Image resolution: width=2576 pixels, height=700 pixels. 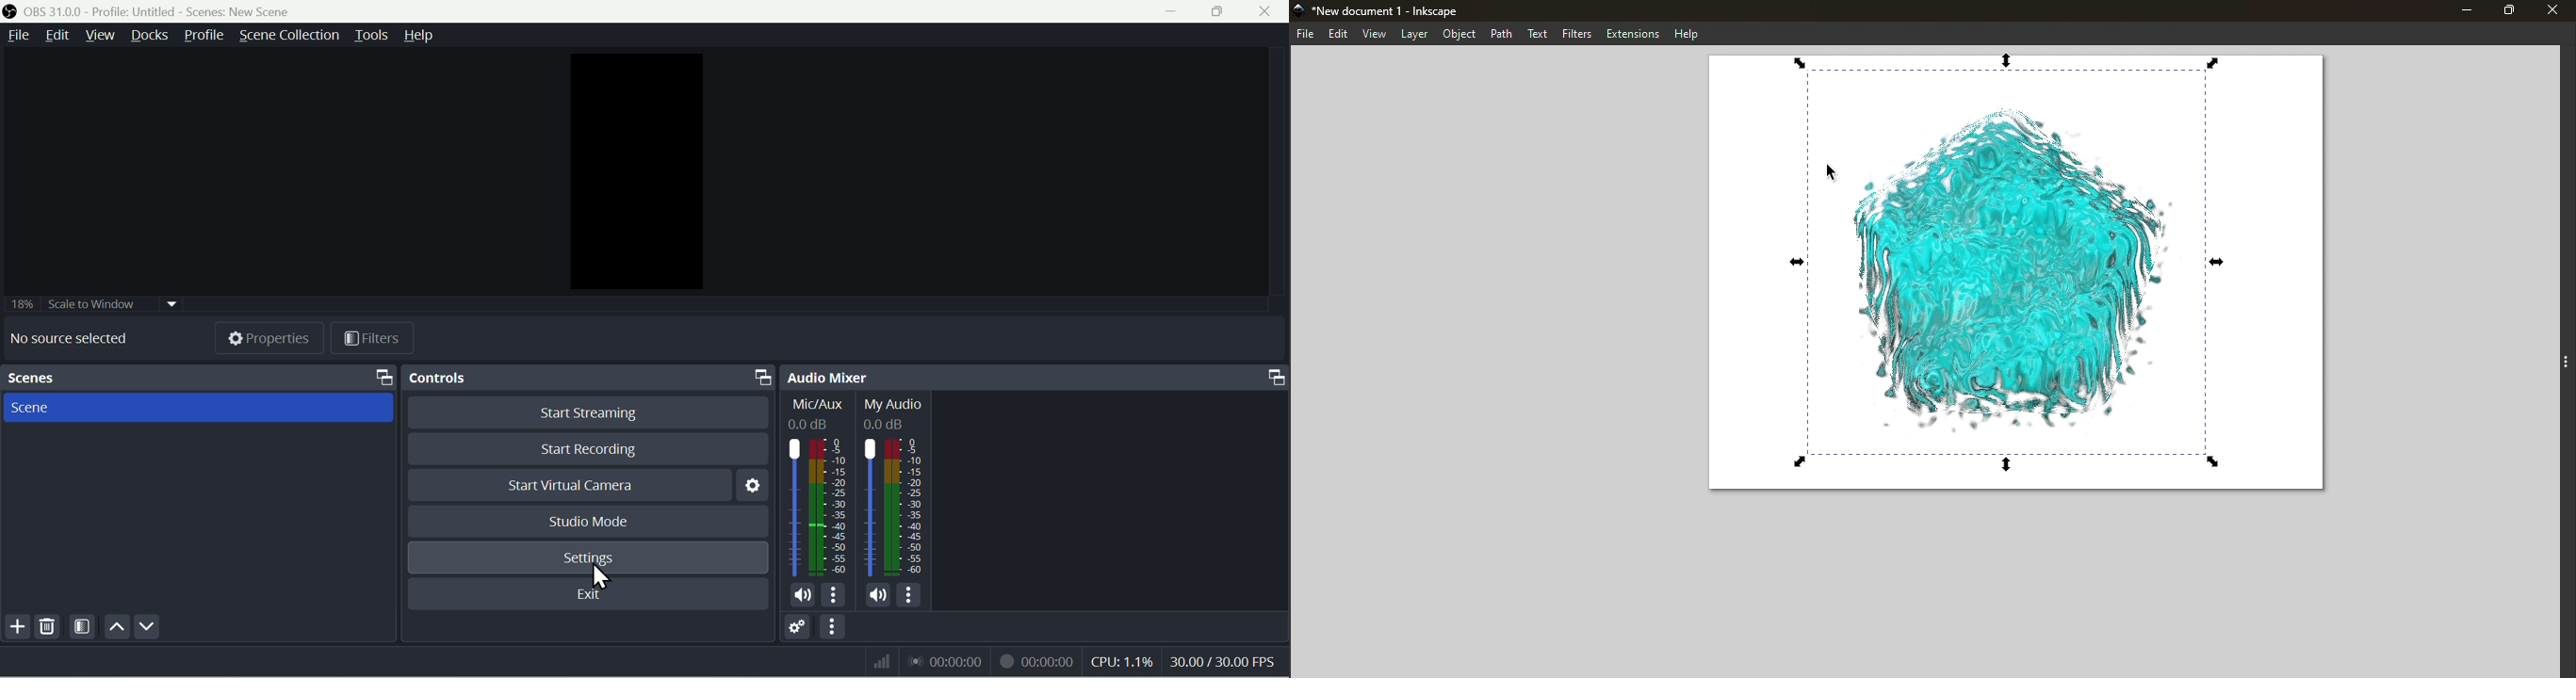 What do you see at coordinates (592, 522) in the screenshot?
I see `Studio Mode` at bounding box center [592, 522].